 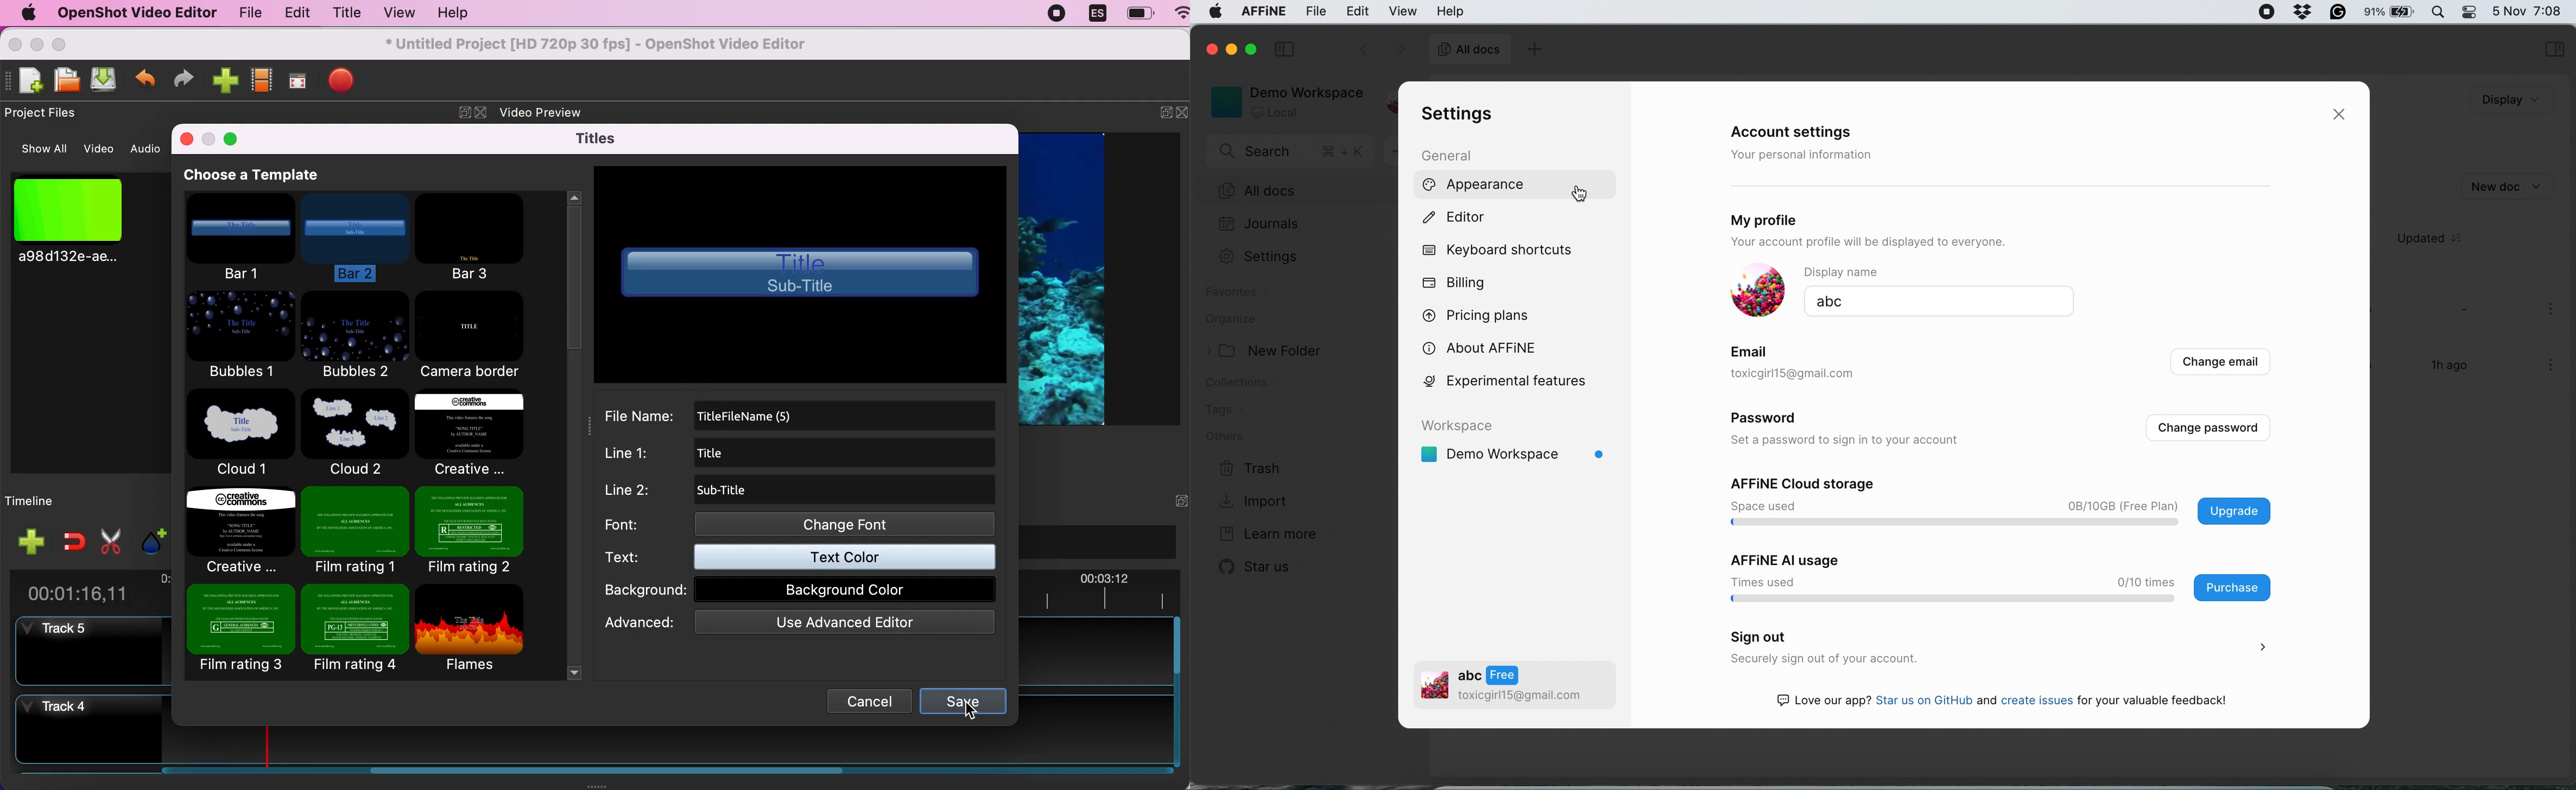 What do you see at coordinates (2392, 13) in the screenshot?
I see `battery` at bounding box center [2392, 13].